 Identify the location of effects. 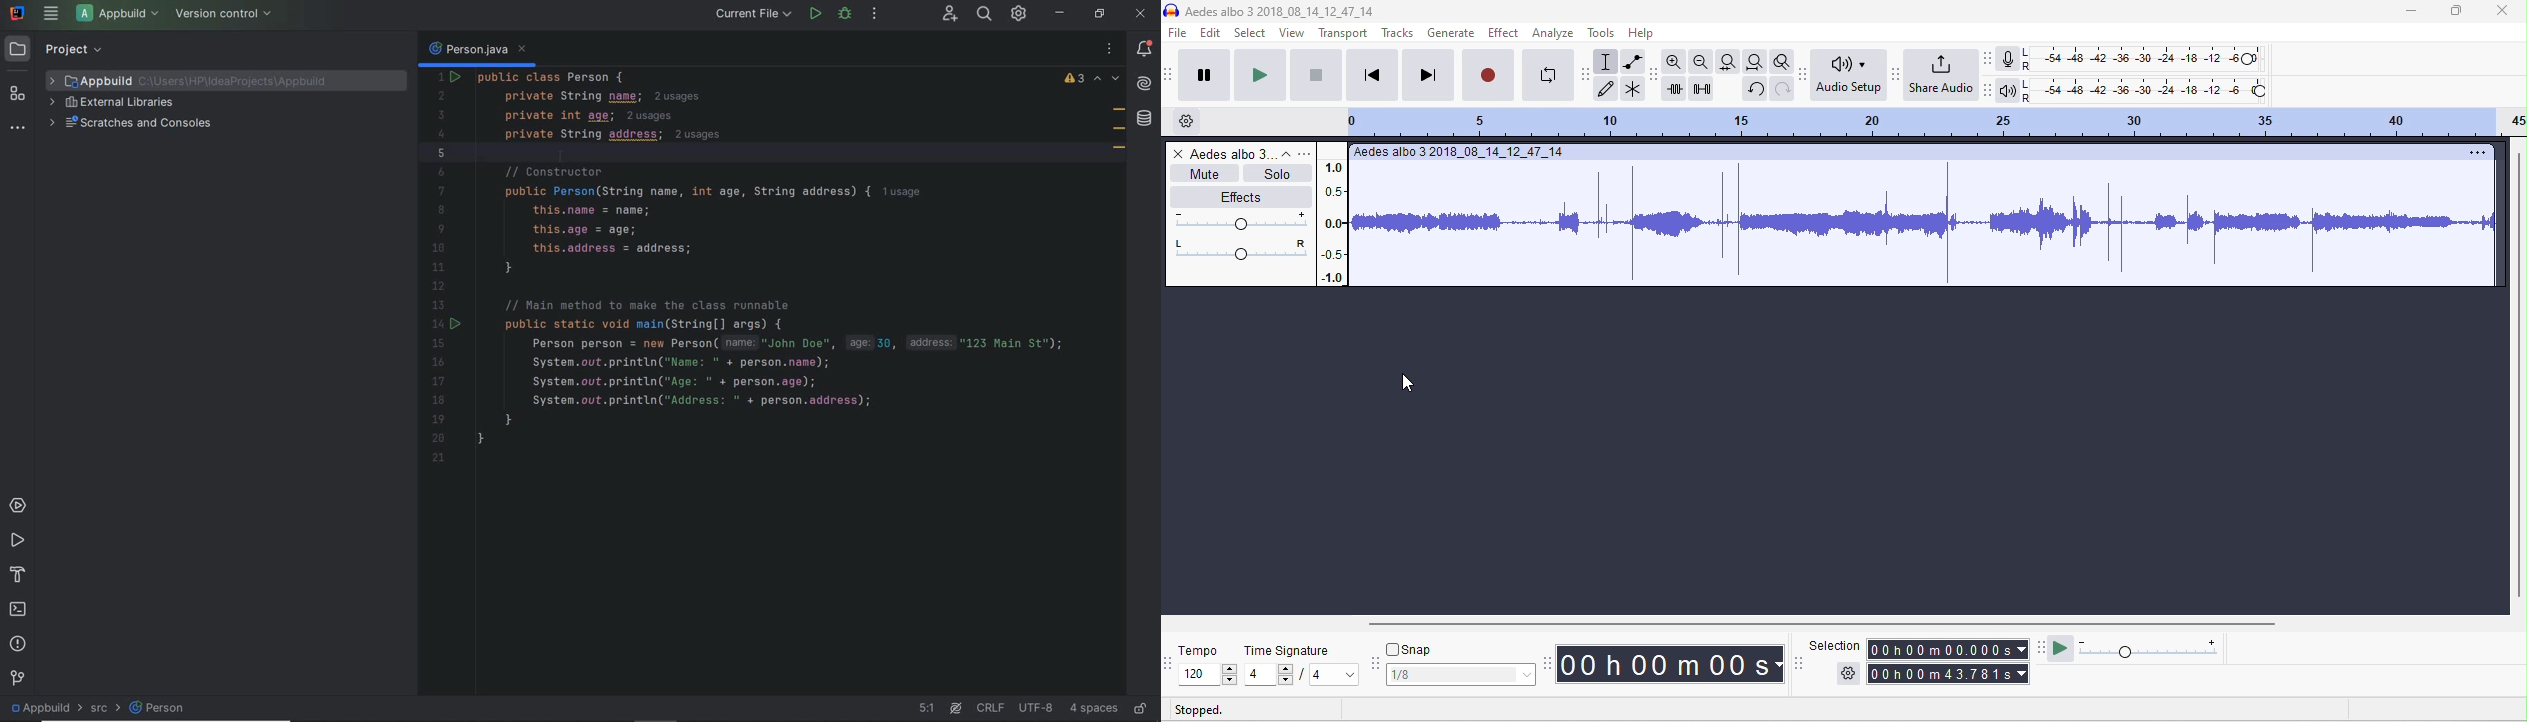
(1240, 196).